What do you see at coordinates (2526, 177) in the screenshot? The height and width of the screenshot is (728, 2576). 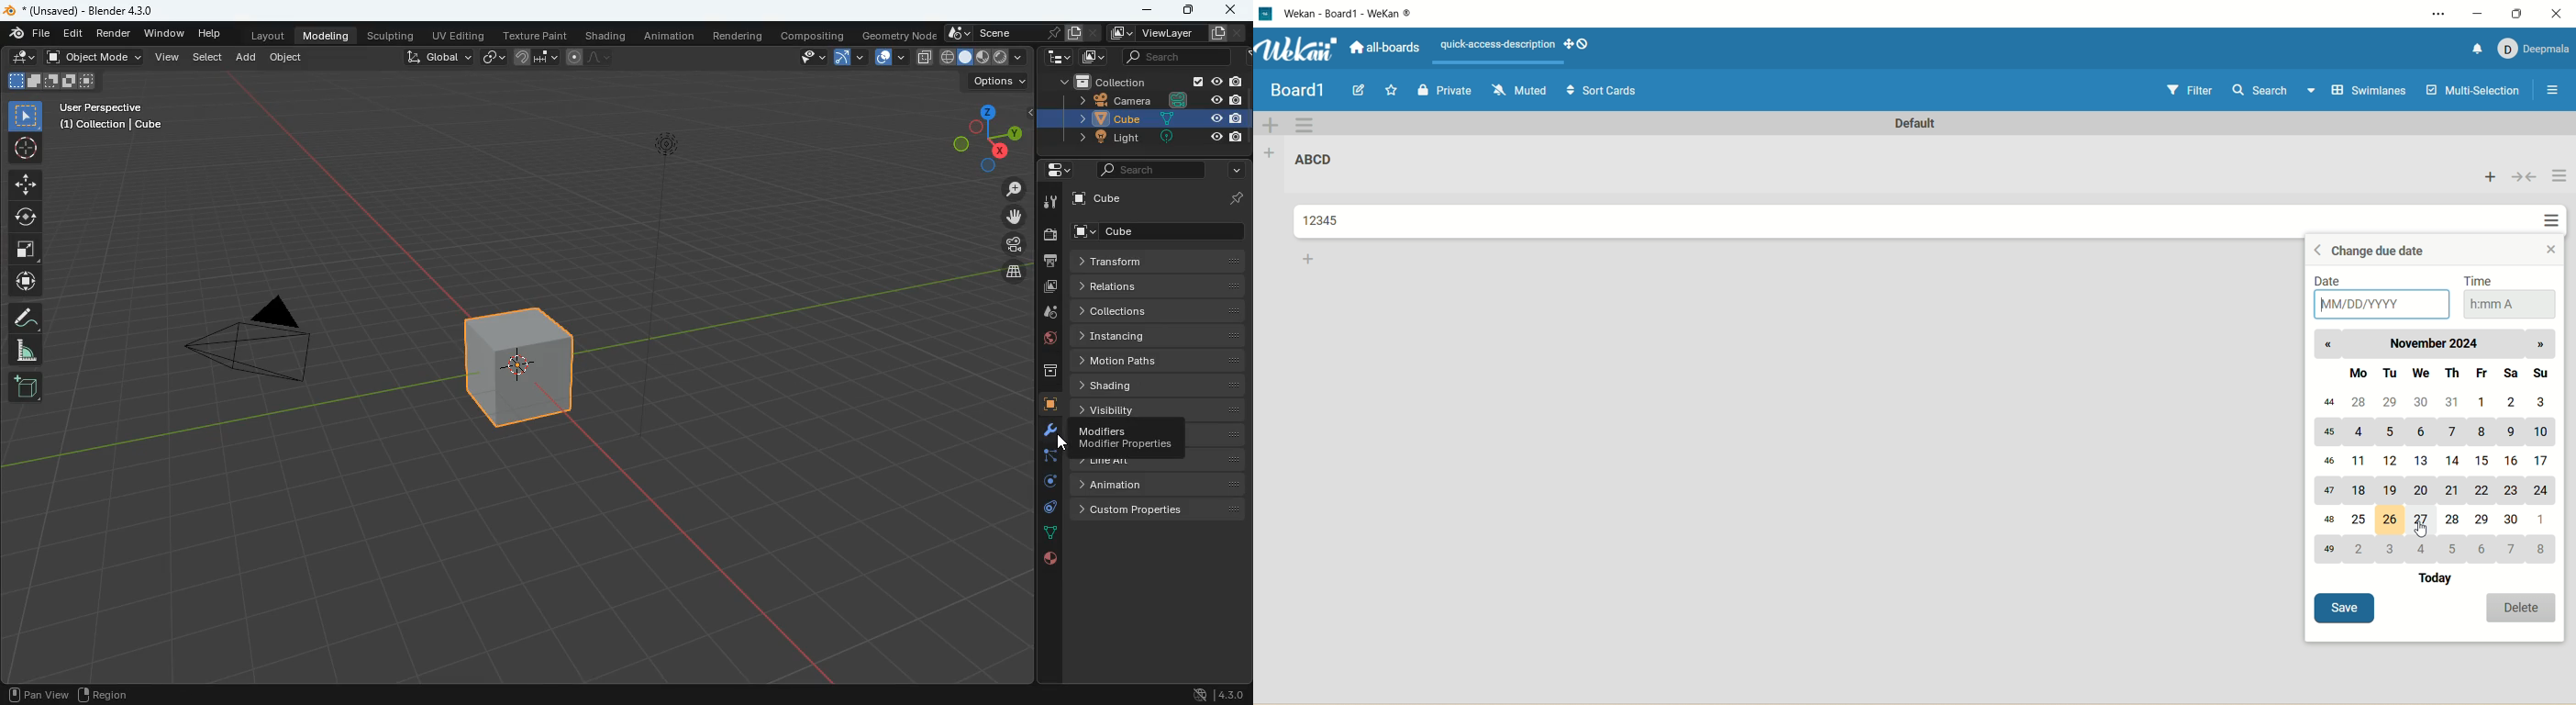 I see `collapse` at bounding box center [2526, 177].